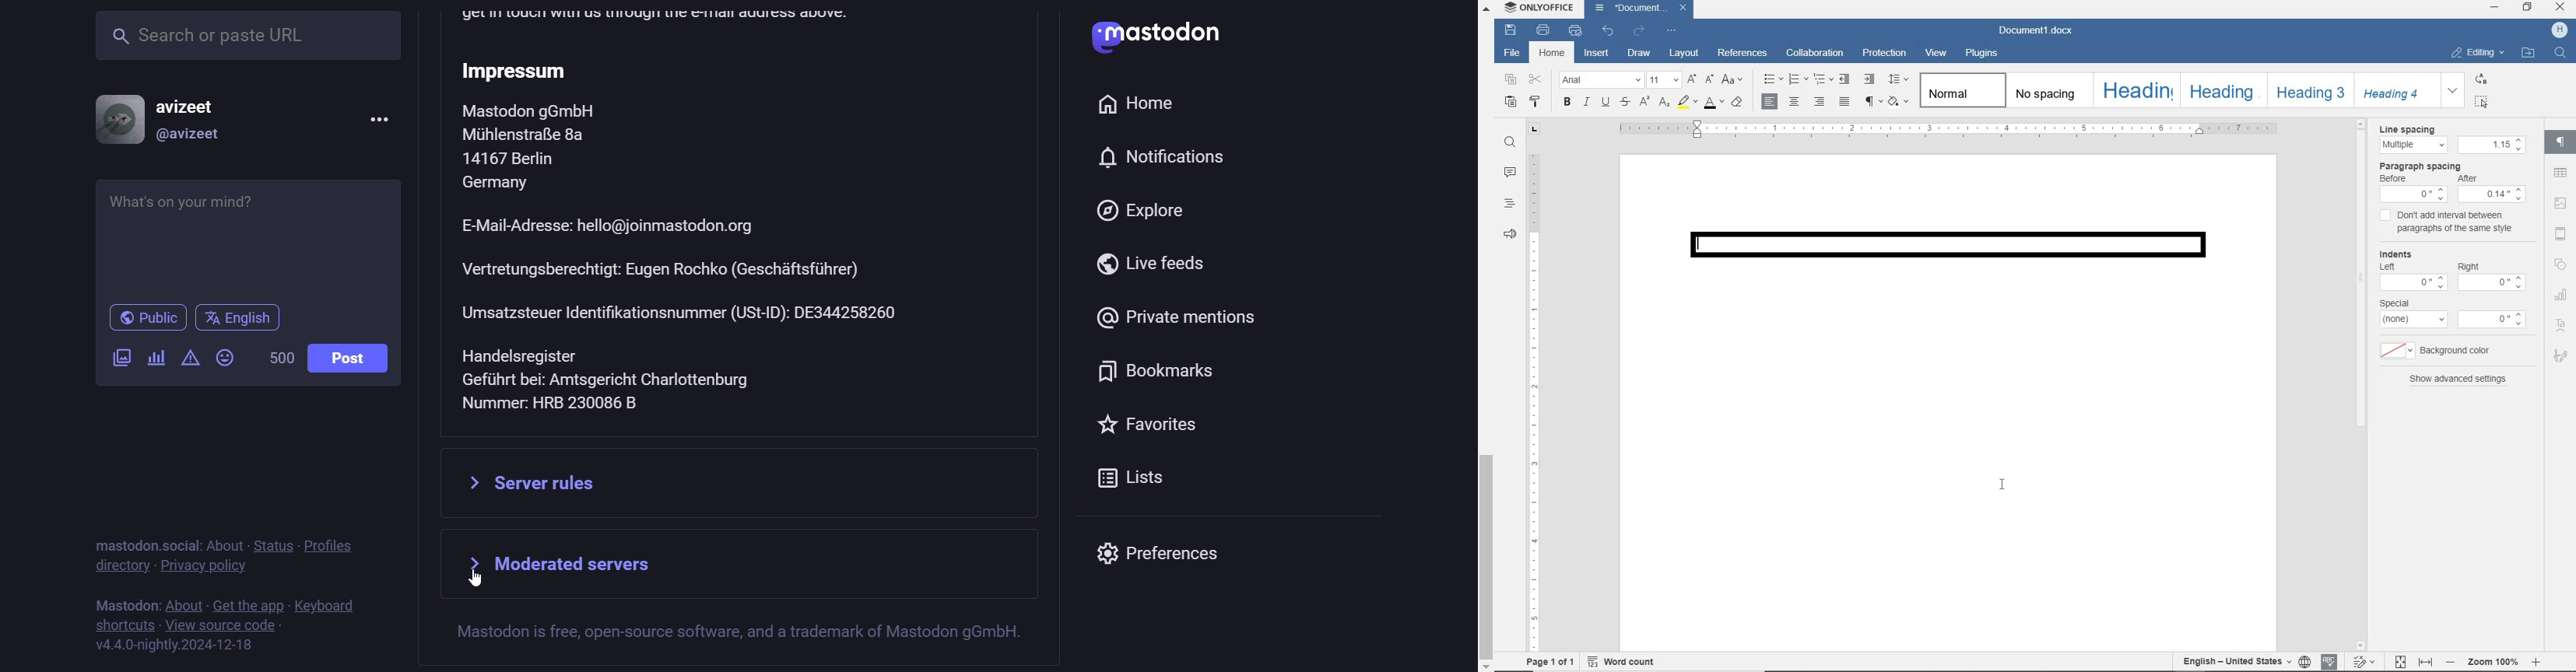 The height and width of the screenshot is (672, 2576). Describe the element at coordinates (2481, 79) in the screenshot. I see `REPLACE` at that location.